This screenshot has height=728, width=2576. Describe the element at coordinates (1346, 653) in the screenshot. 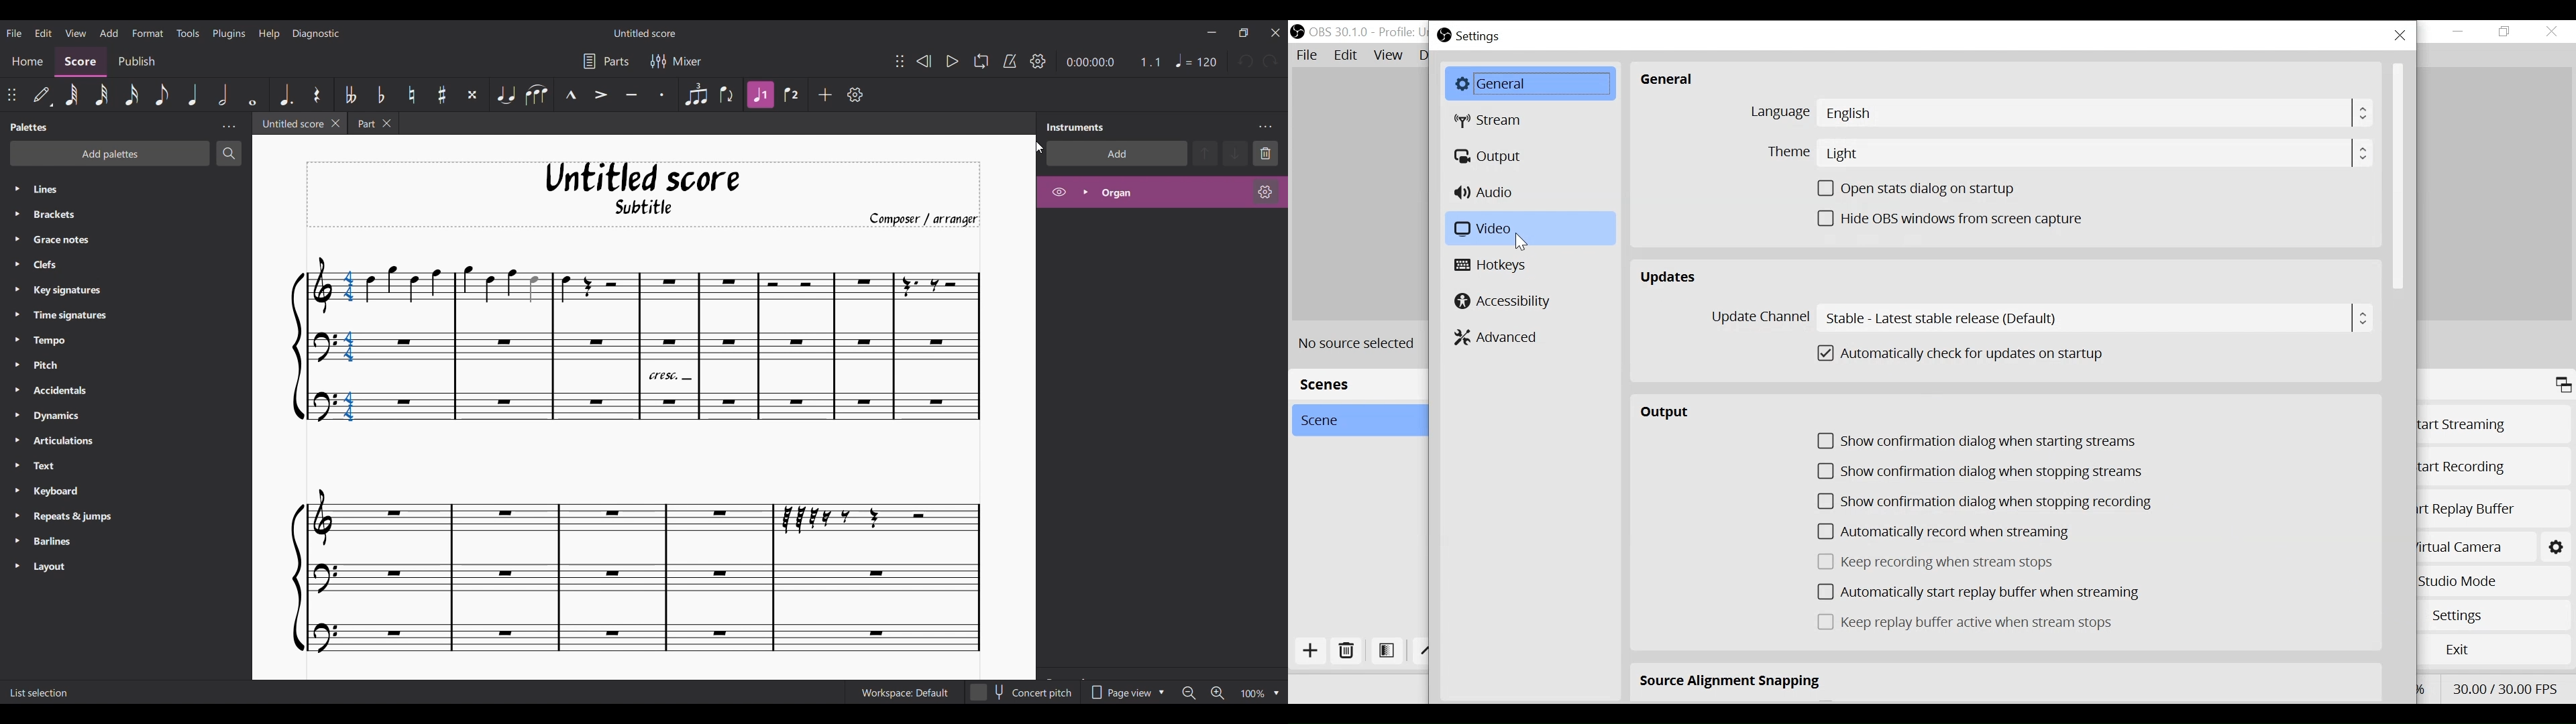

I see `Delete` at that location.